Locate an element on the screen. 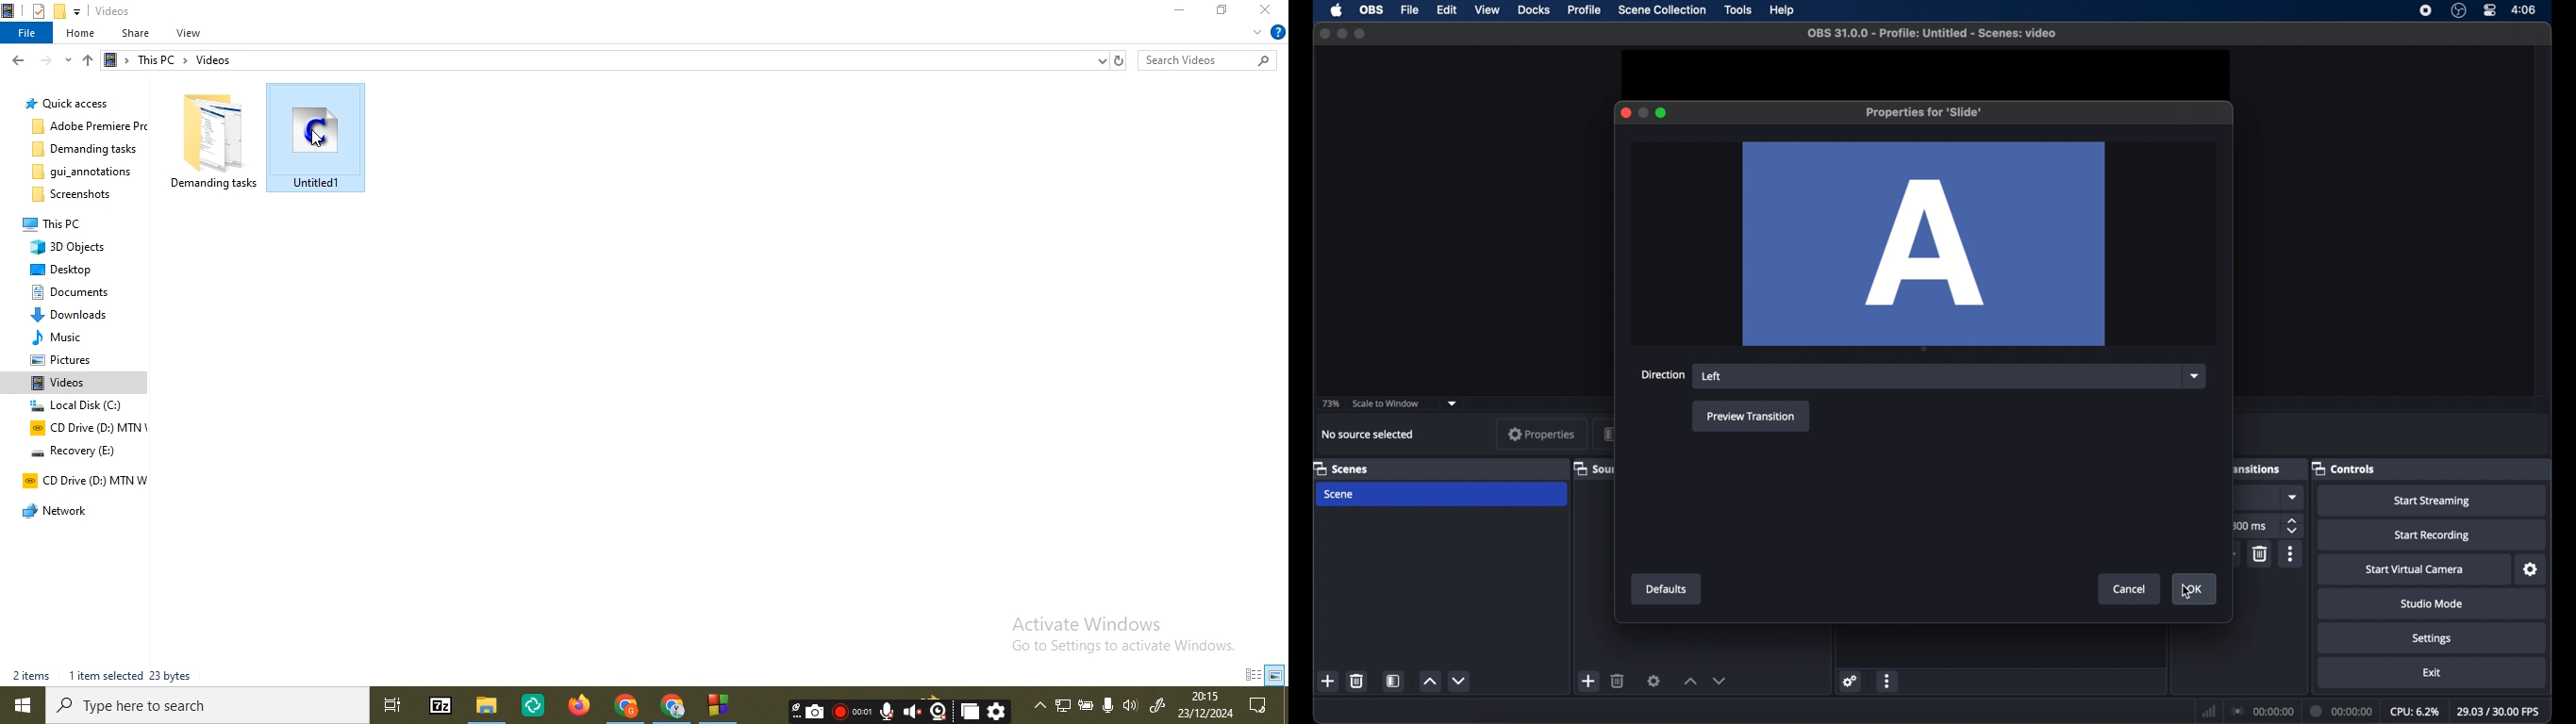 The image size is (2576, 728). folder is located at coordinates (82, 512).